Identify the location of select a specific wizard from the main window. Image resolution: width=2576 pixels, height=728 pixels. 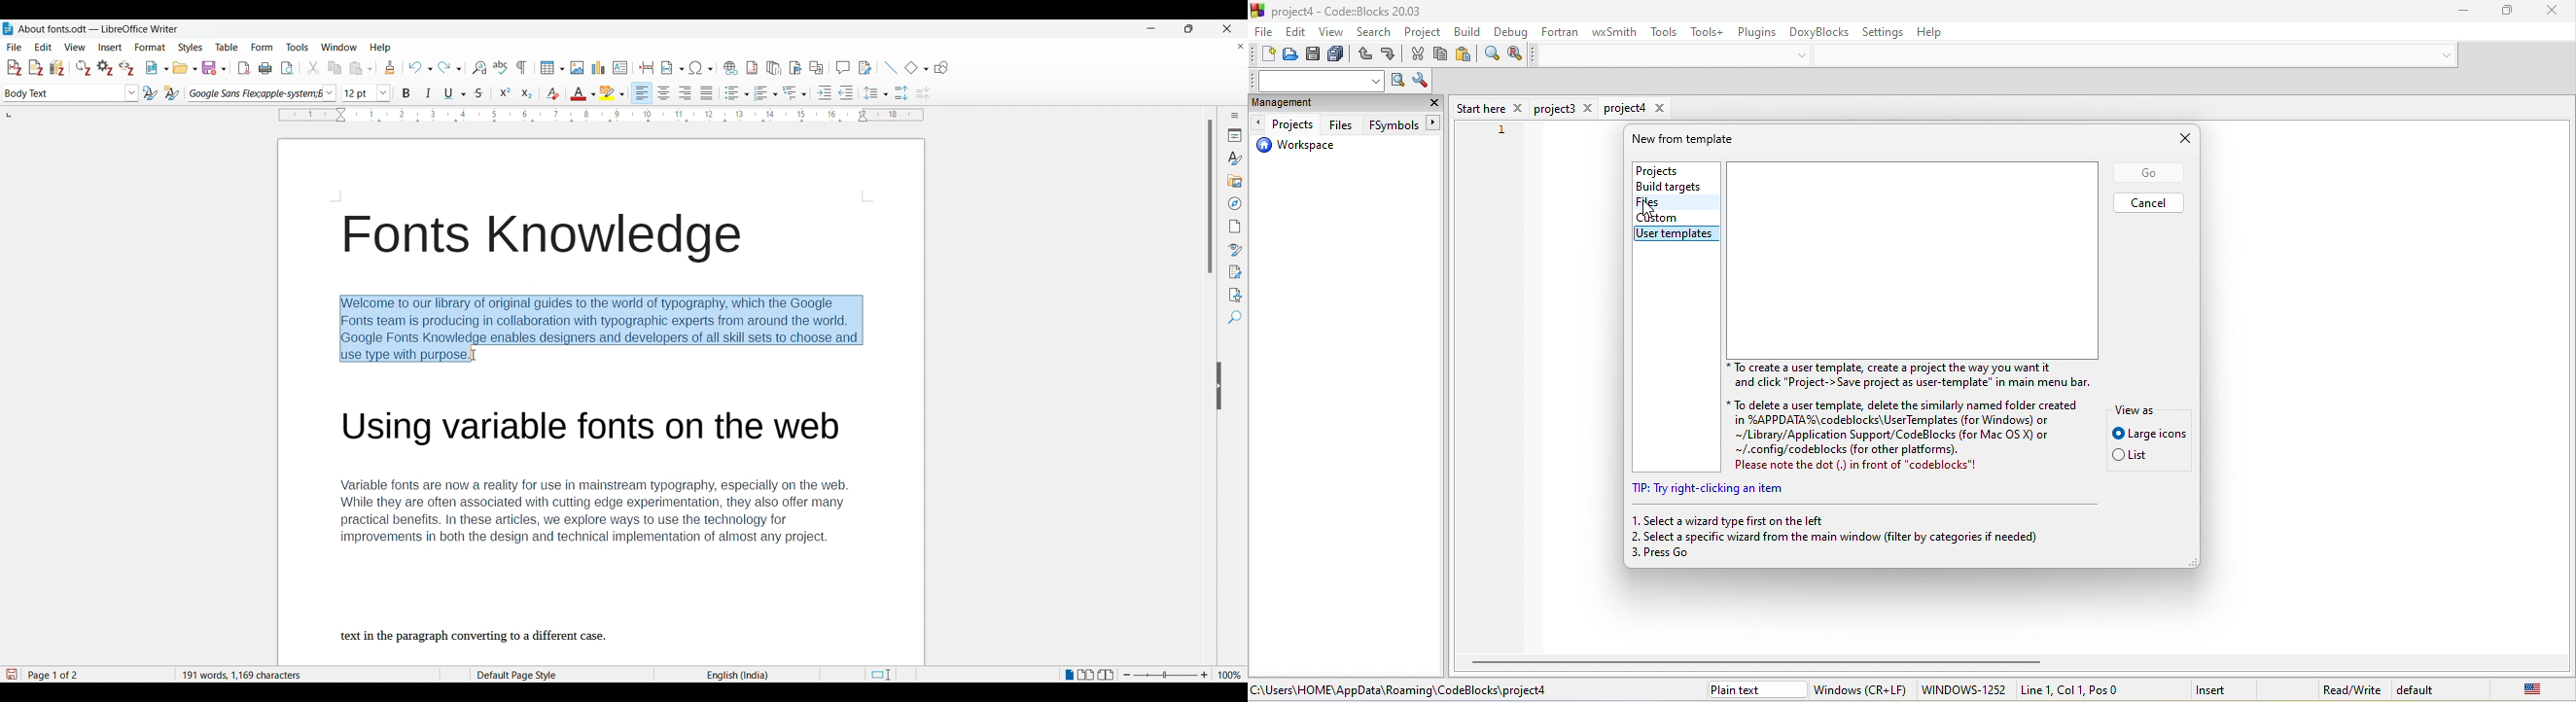
(1851, 537).